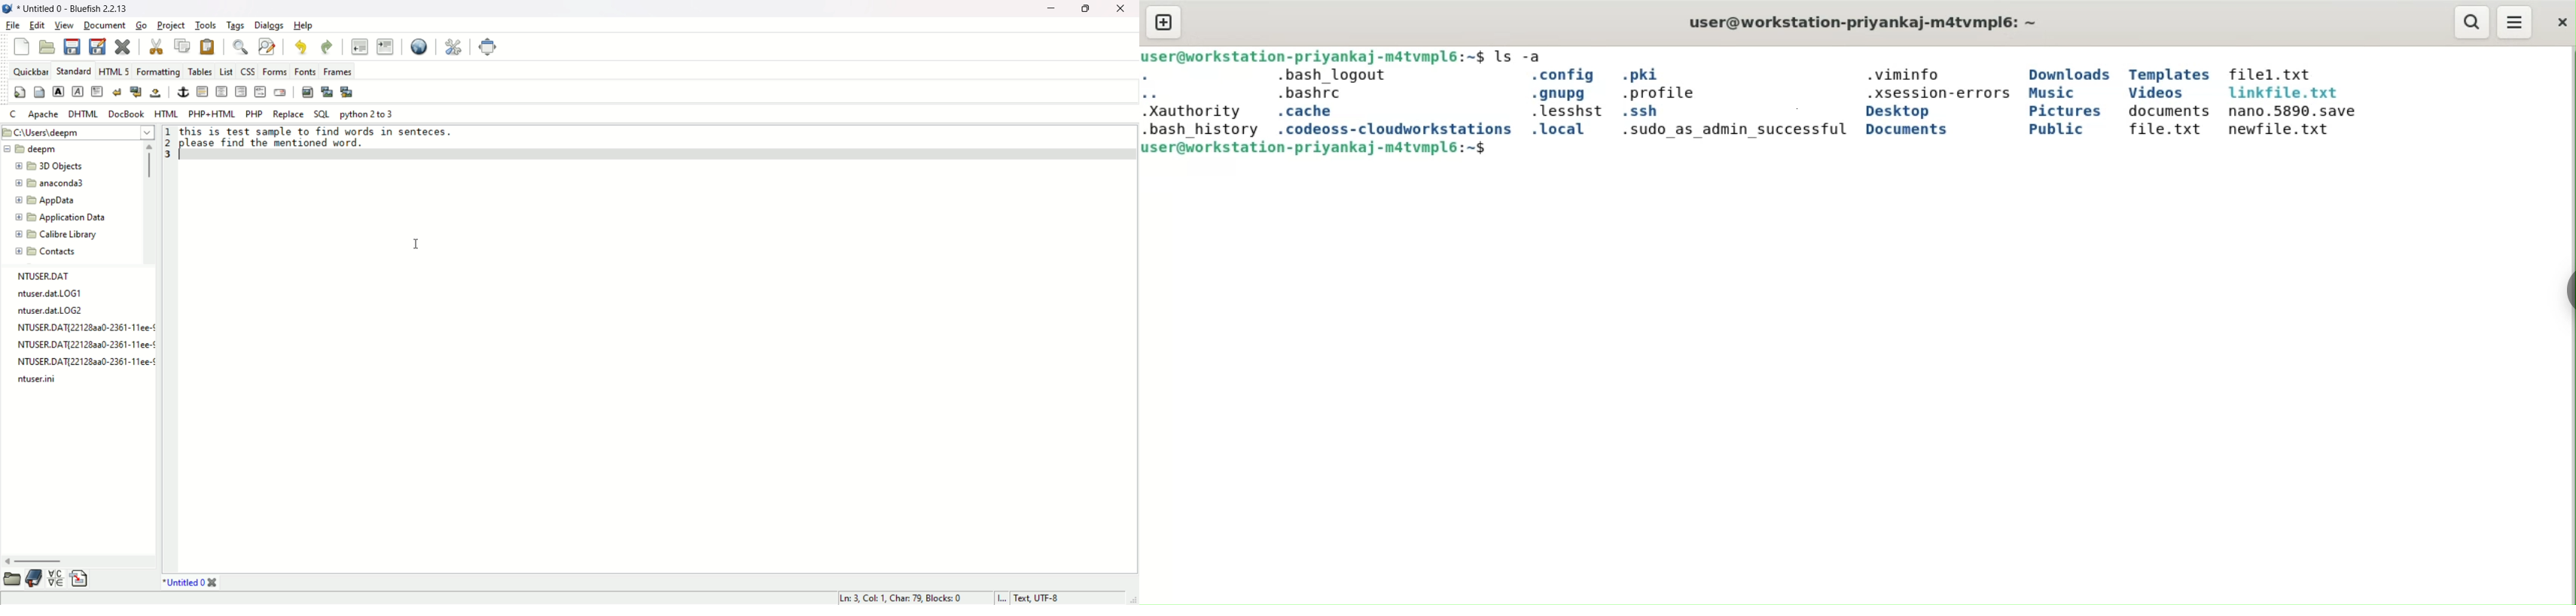 This screenshot has height=616, width=2576. What do you see at coordinates (259, 91) in the screenshot?
I see `HTML comment` at bounding box center [259, 91].